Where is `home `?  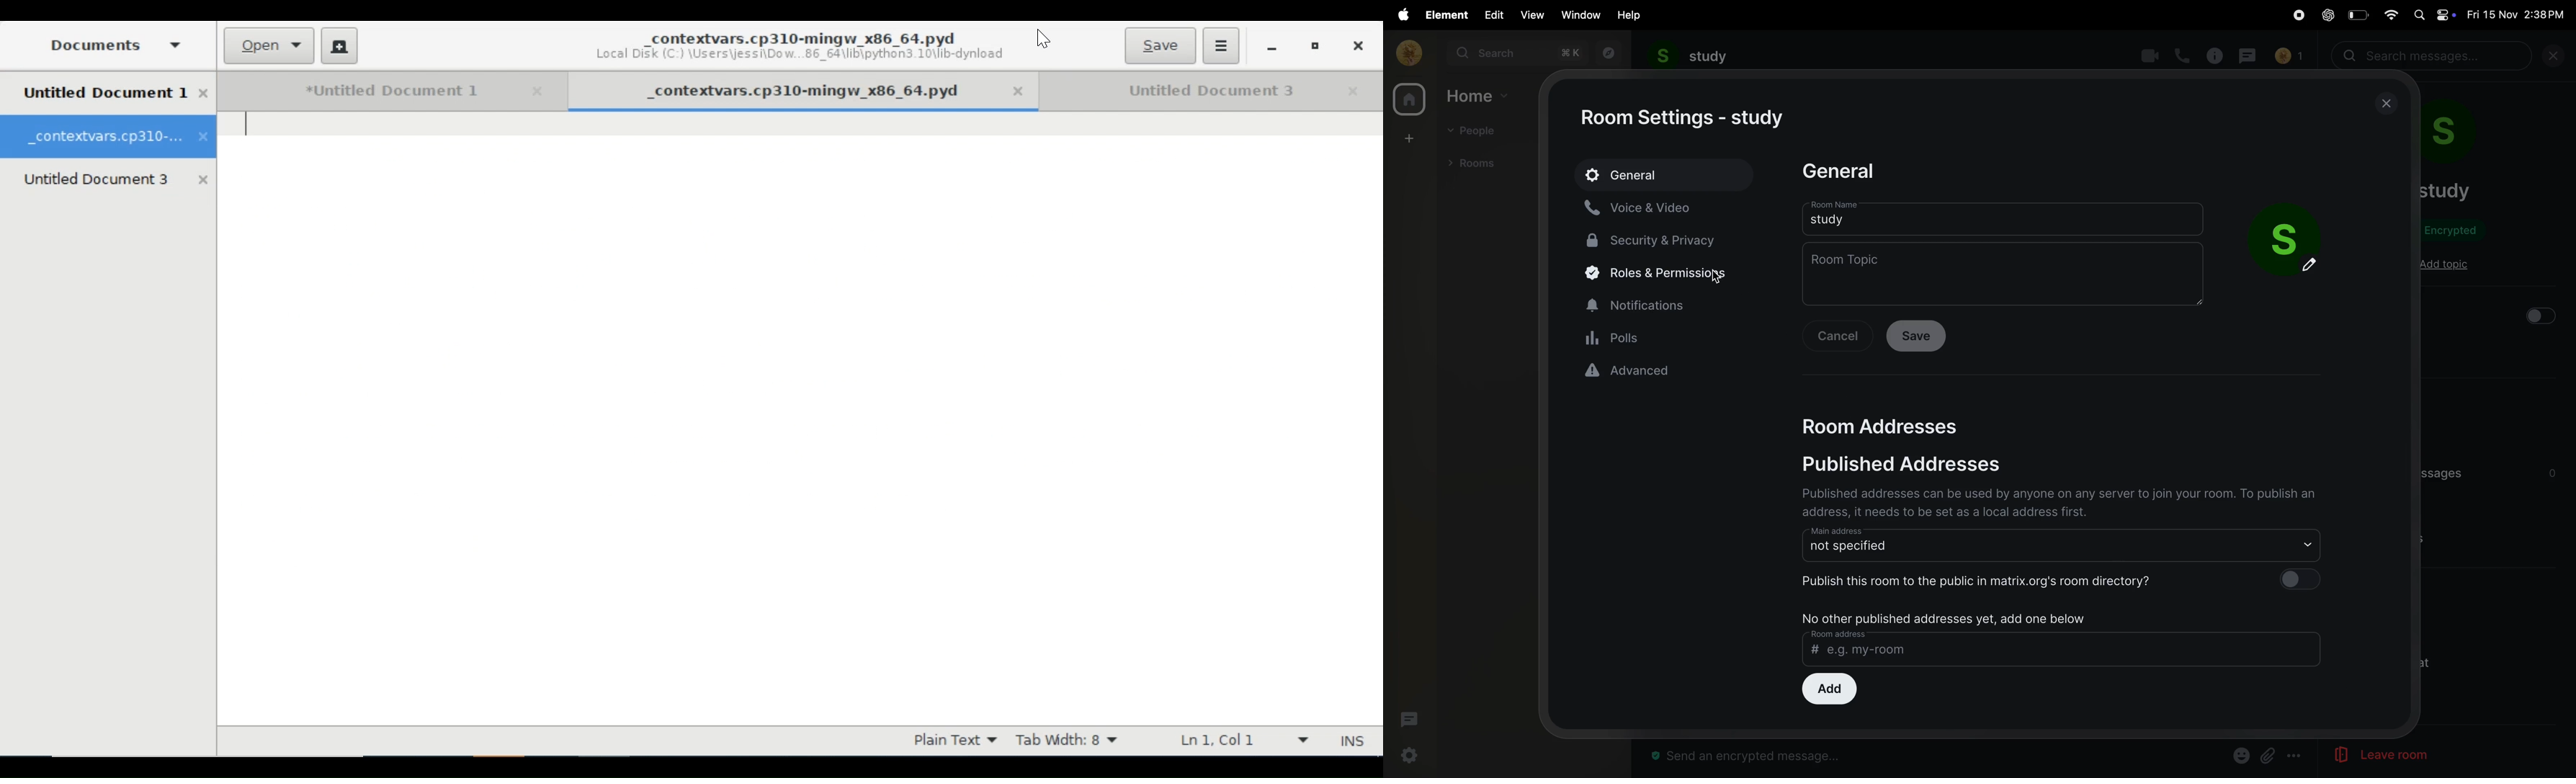 home  is located at coordinates (1409, 101).